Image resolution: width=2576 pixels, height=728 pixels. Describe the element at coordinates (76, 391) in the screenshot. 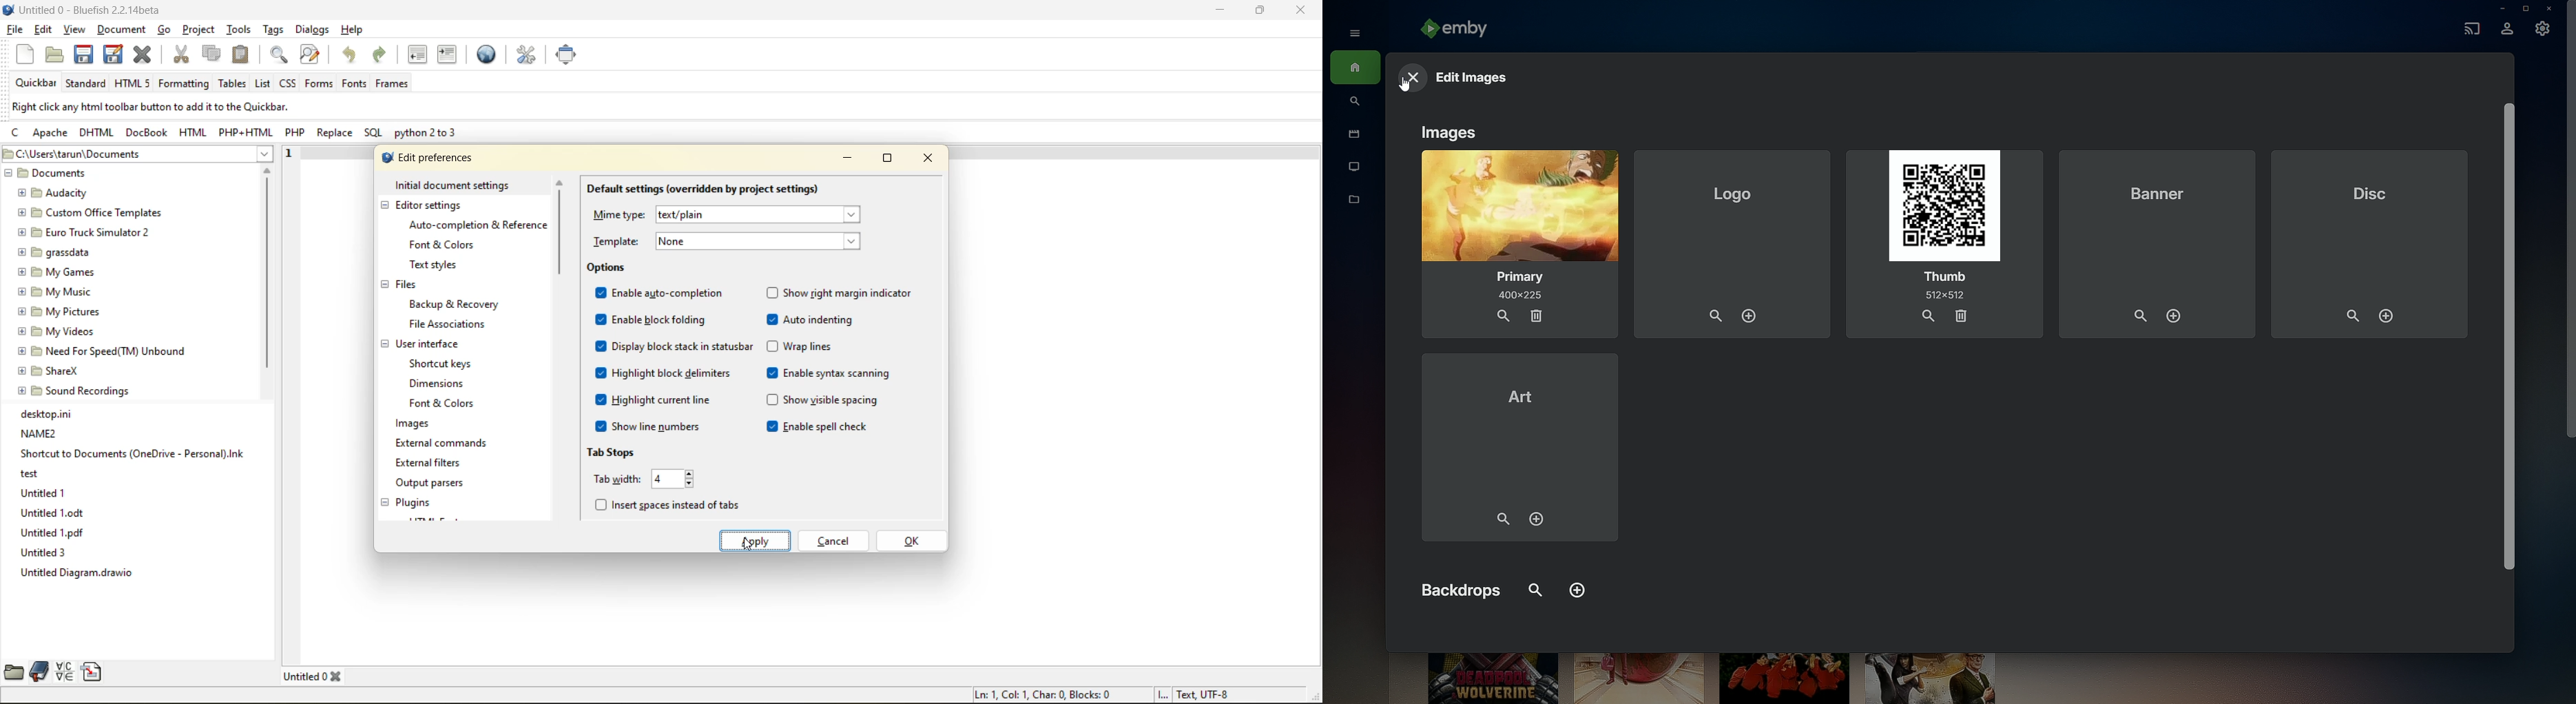

I see `@ [E9 Sound Recordings` at that location.